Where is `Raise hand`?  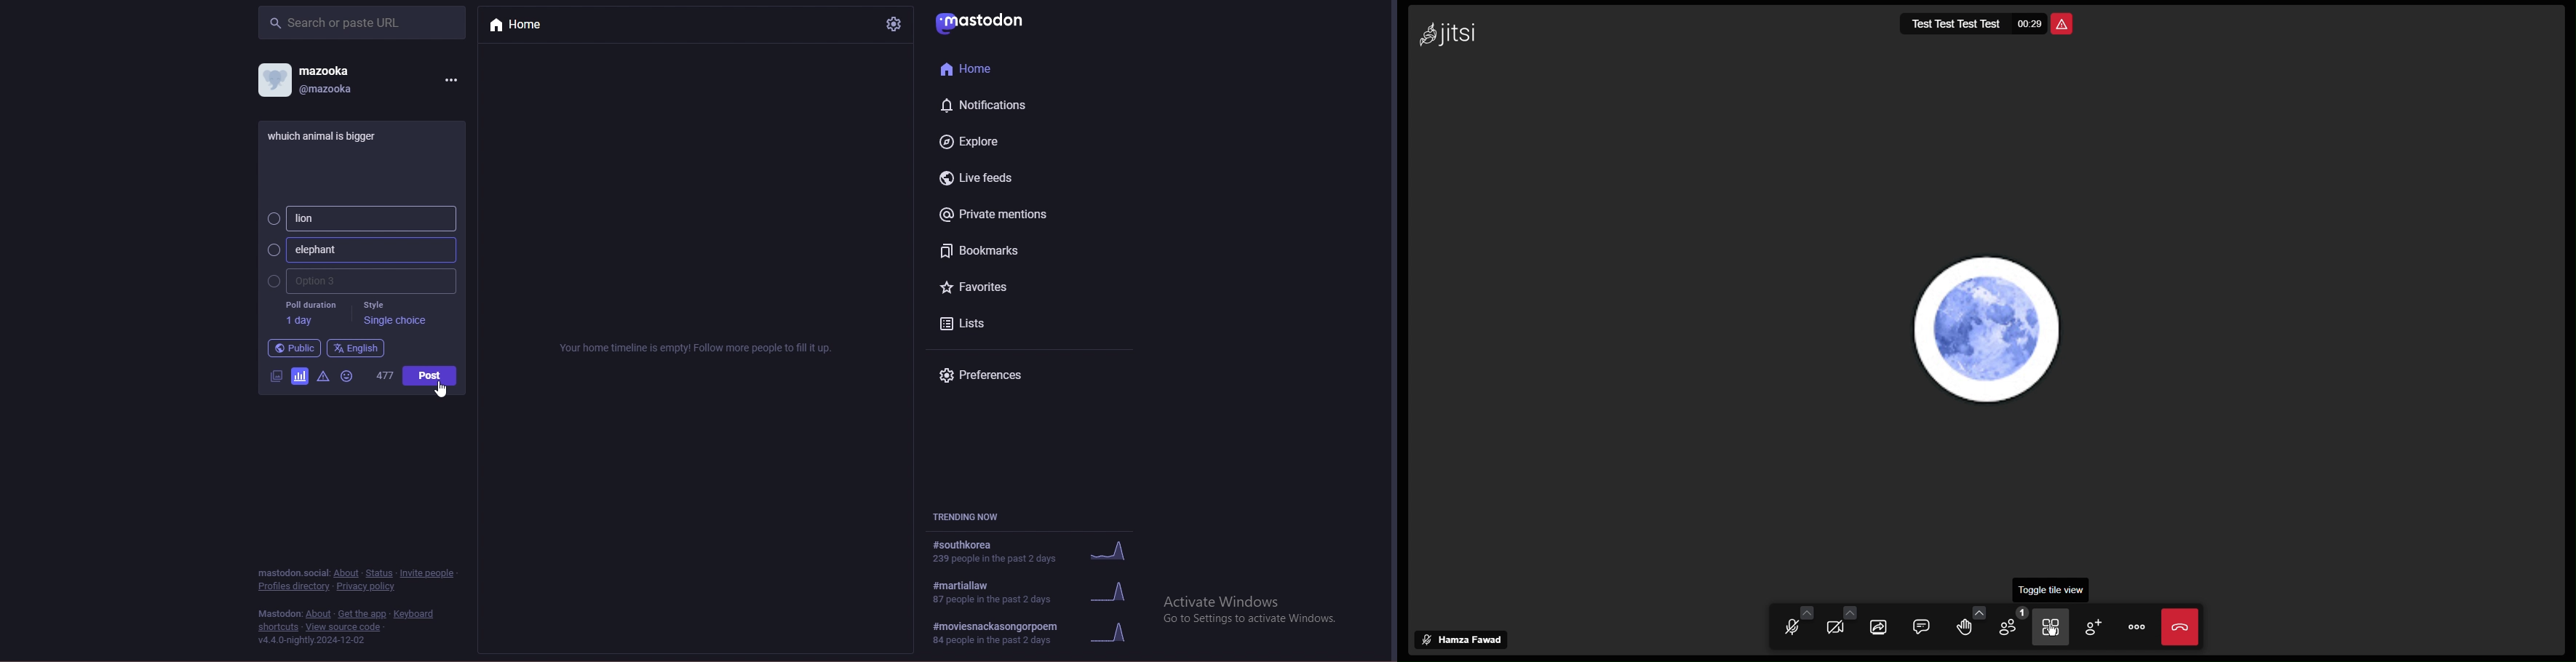
Raise hand is located at coordinates (1968, 628).